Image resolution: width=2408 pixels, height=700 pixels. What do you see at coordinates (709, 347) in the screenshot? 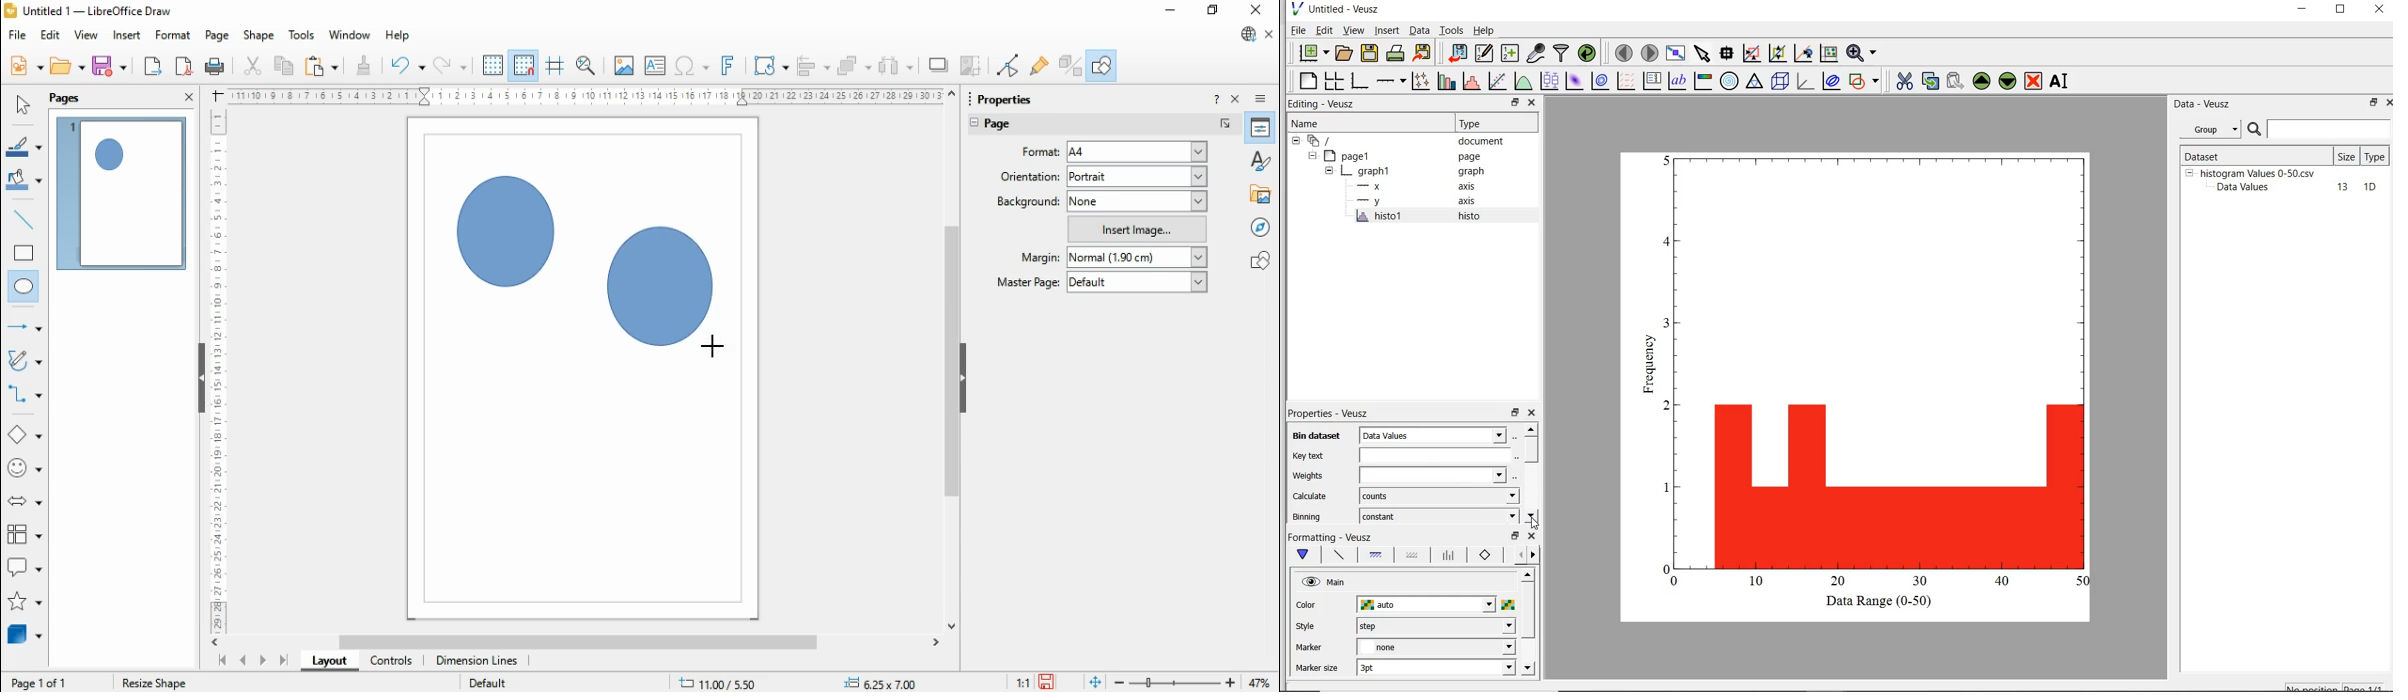
I see `Cursor` at bounding box center [709, 347].